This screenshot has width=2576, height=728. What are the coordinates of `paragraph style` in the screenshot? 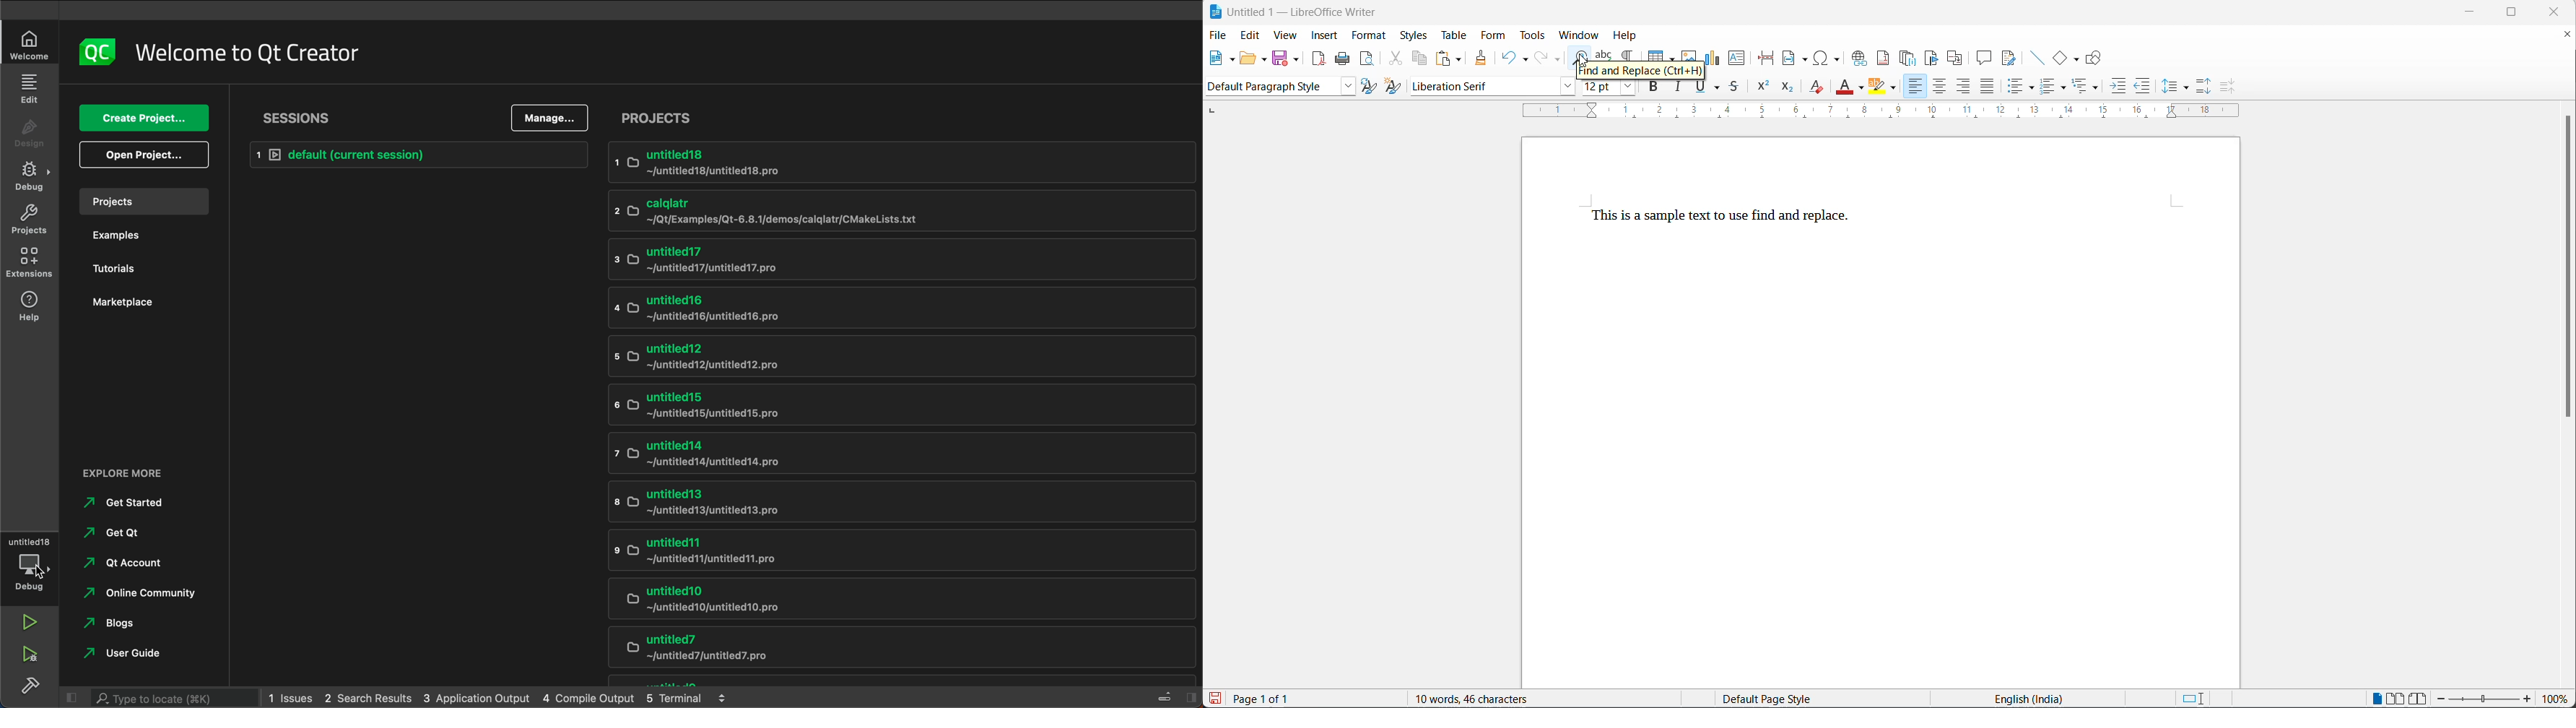 It's located at (1269, 87).